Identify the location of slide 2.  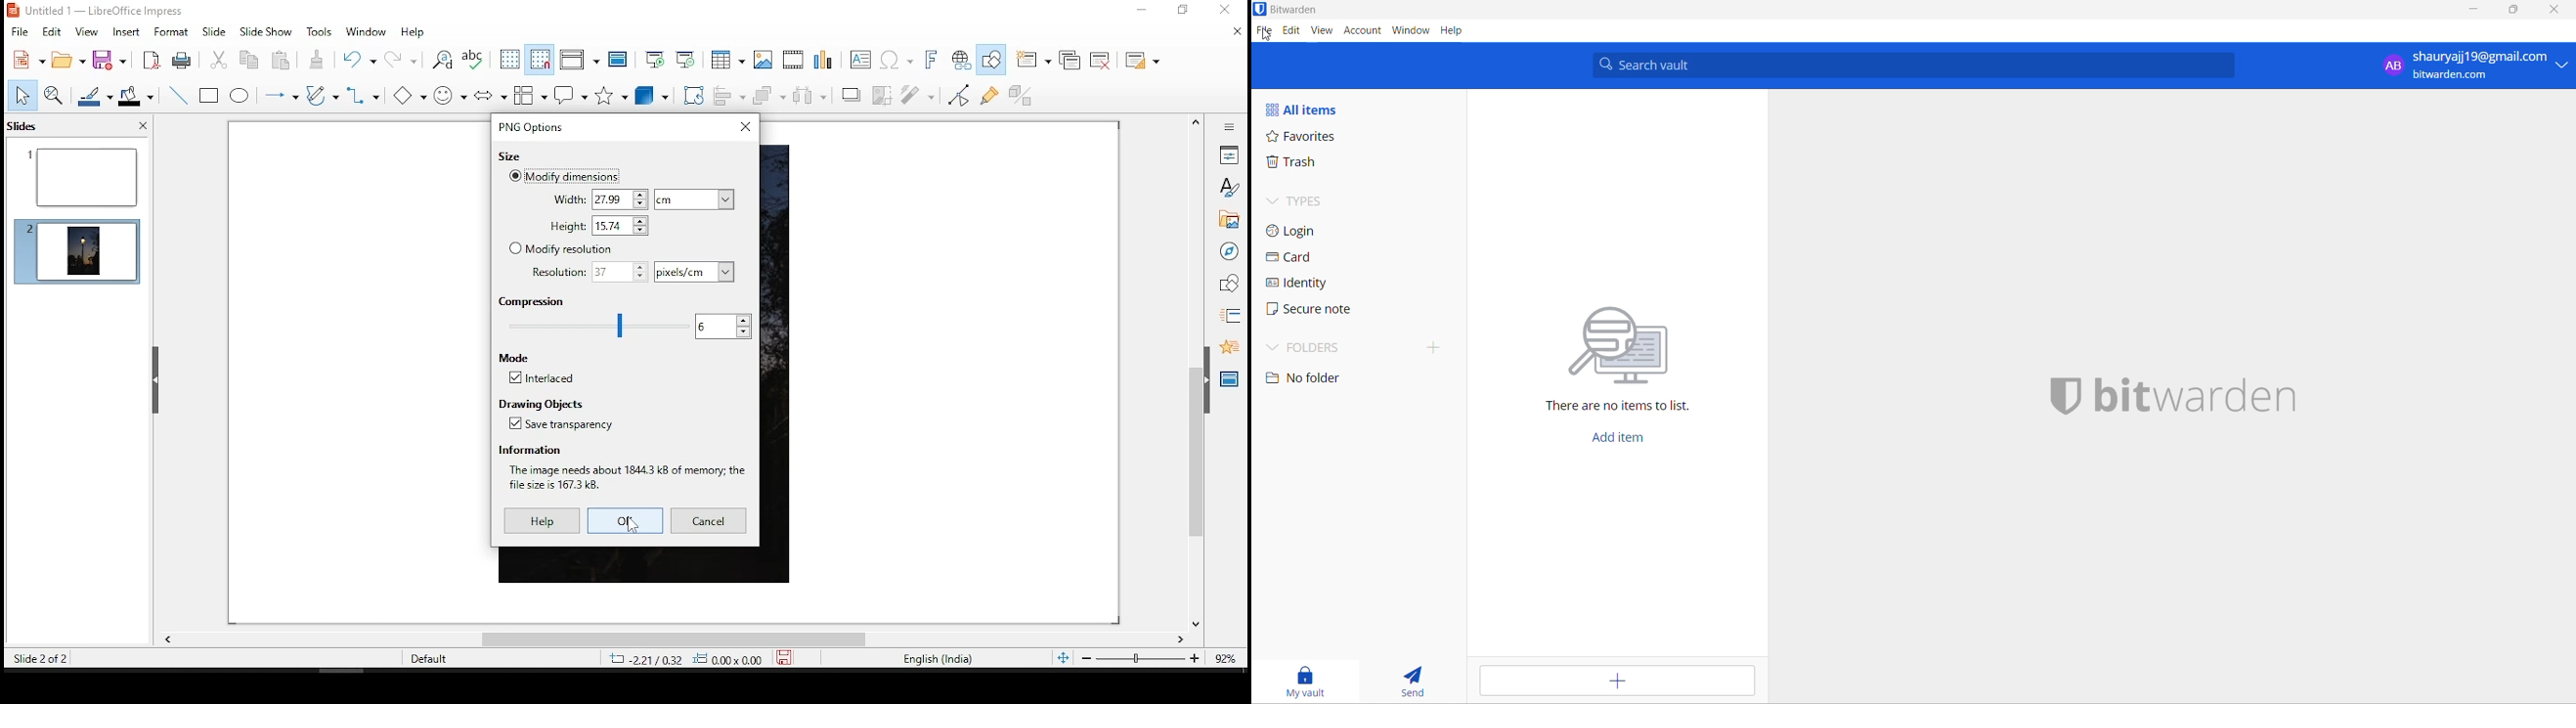
(83, 248).